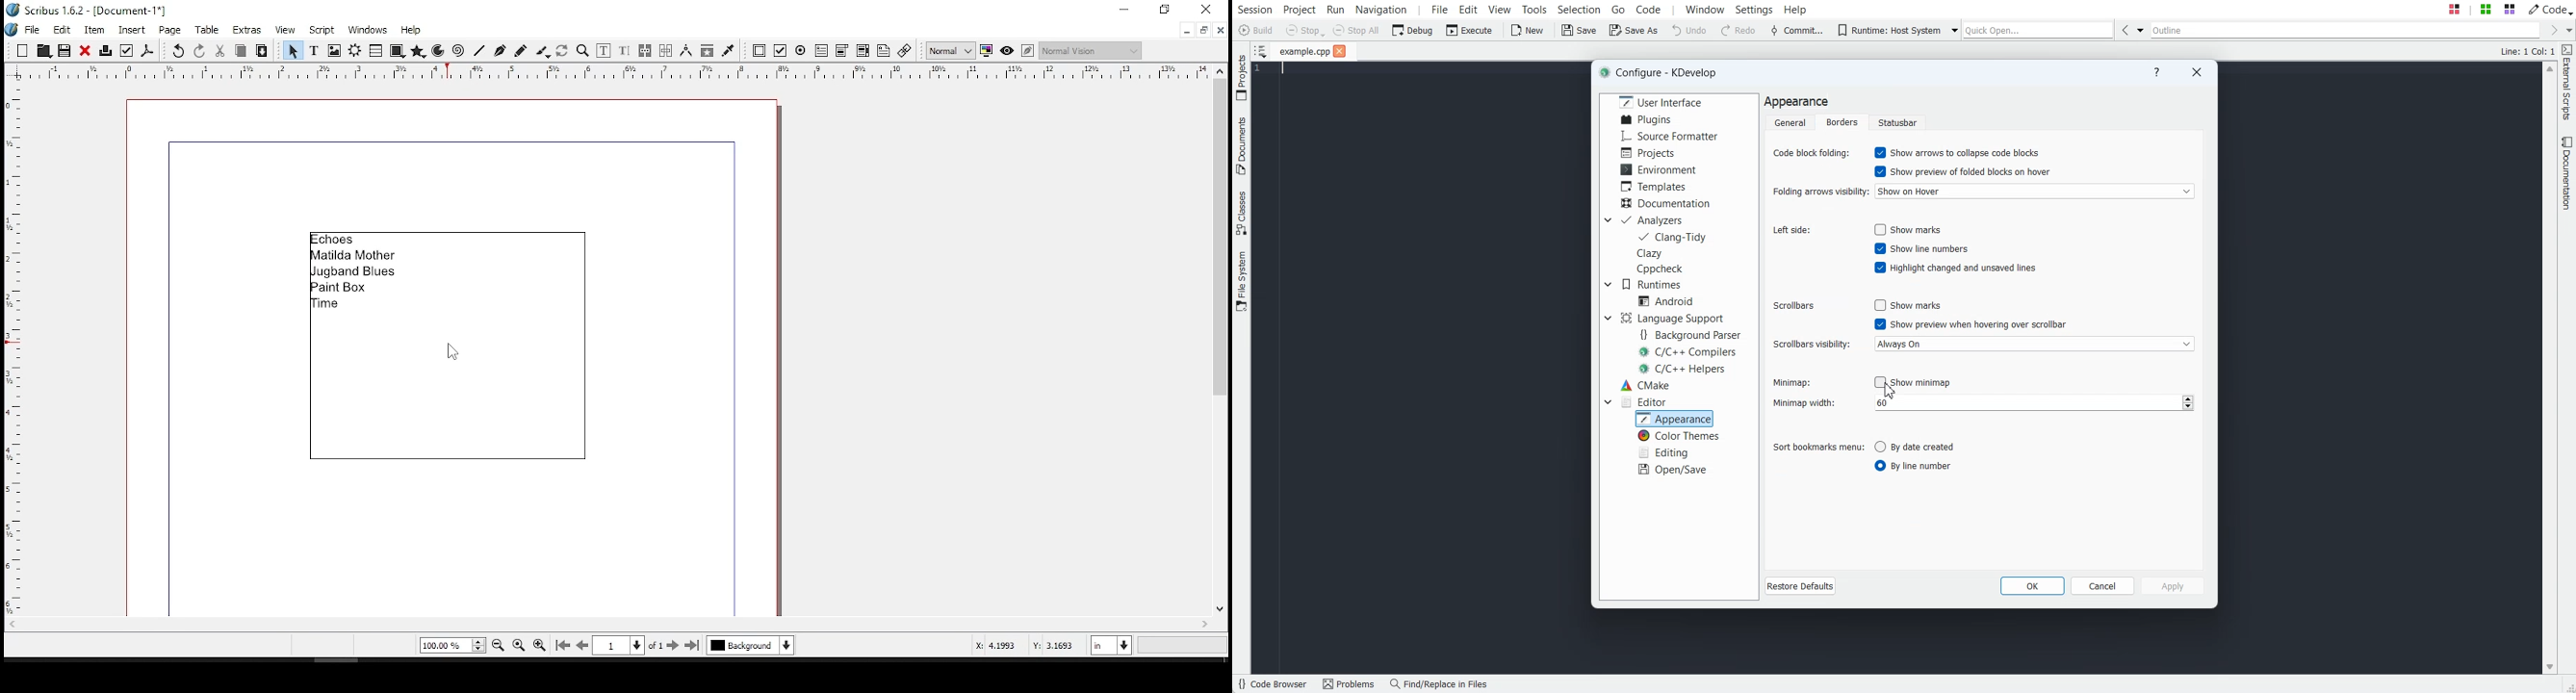  Describe the element at coordinates (93, 30) in the screenshot. I see `item` at that location.